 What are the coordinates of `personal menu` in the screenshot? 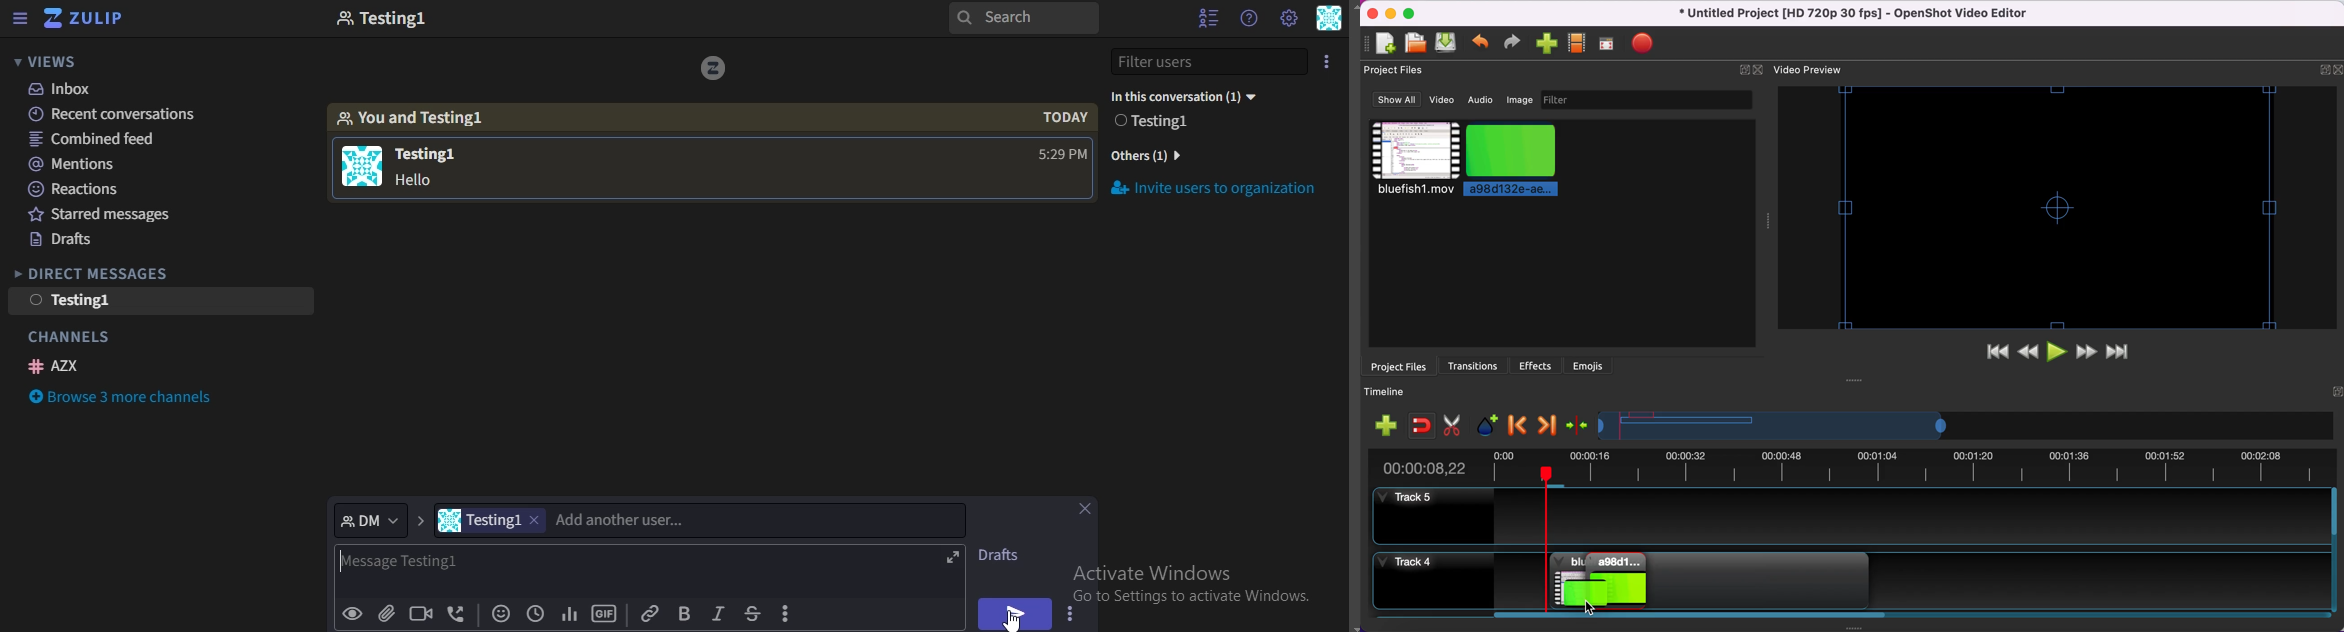 It's located at (1330, 20).